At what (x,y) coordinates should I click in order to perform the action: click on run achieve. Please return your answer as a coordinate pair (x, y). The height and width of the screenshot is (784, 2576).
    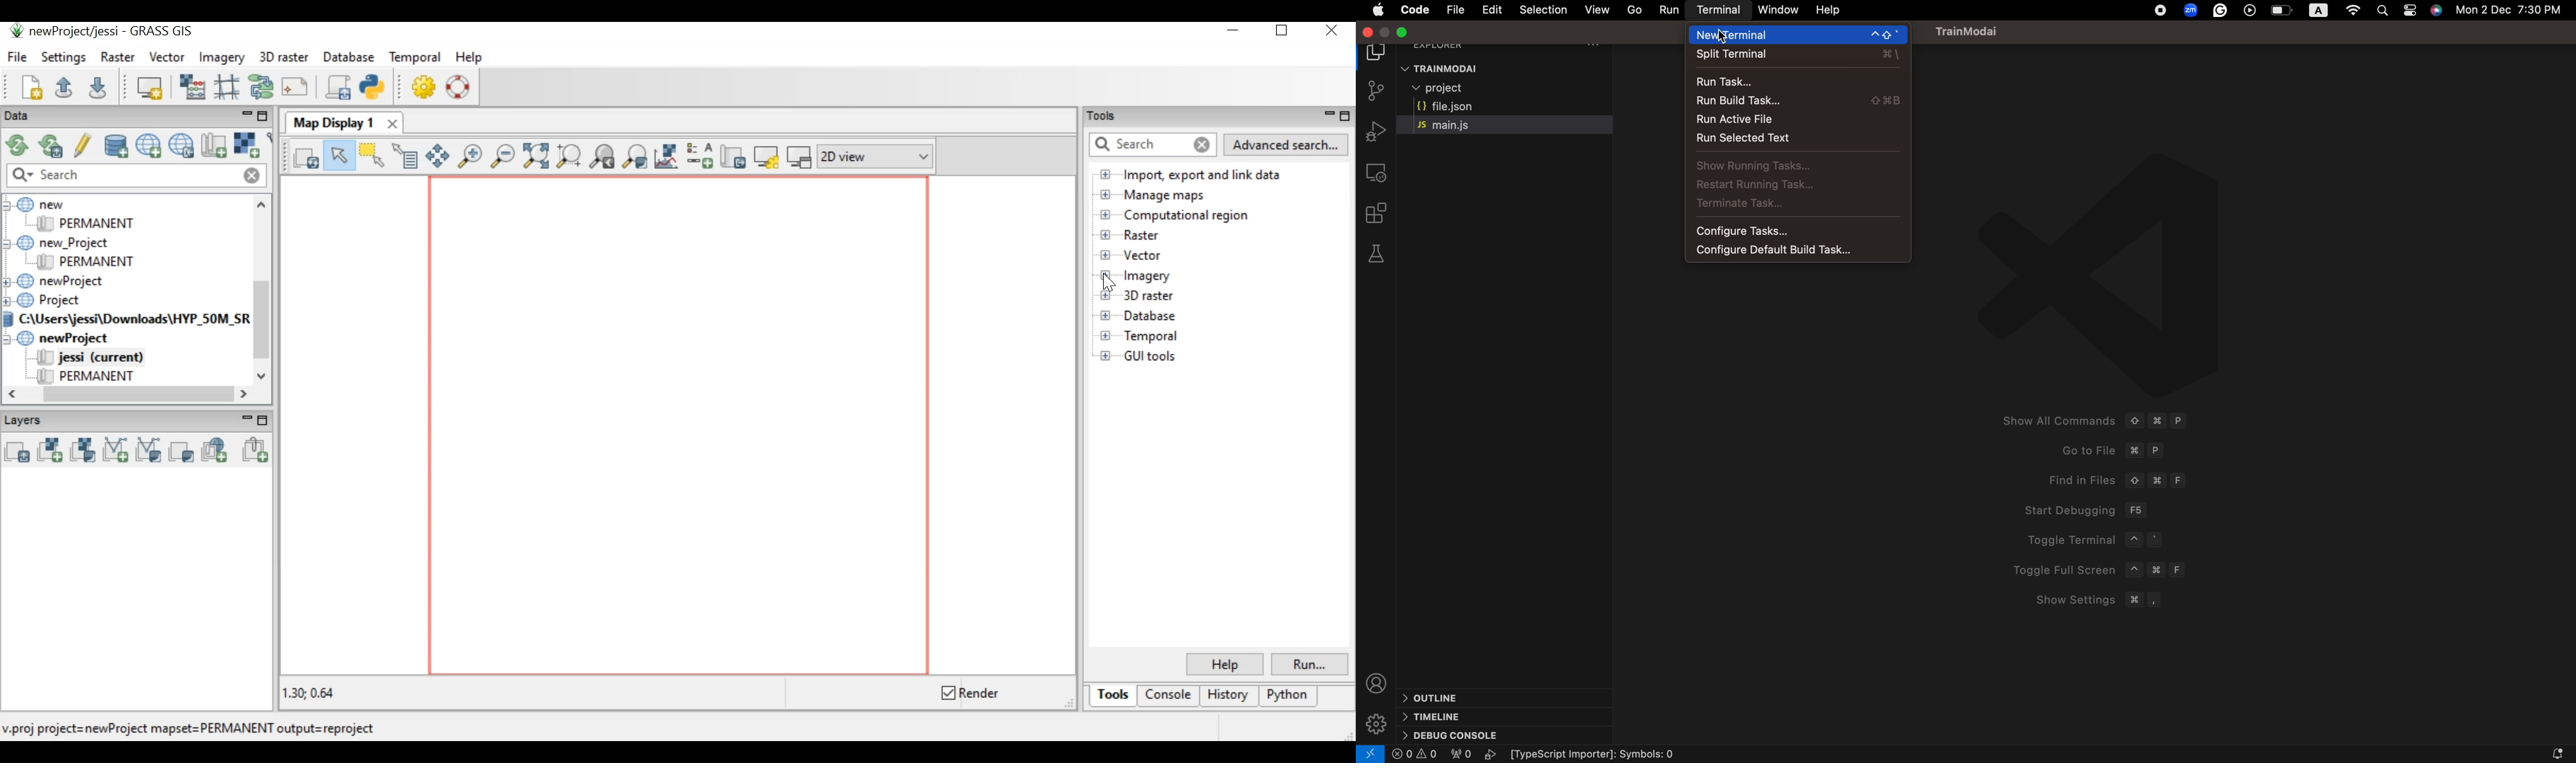
    Looking at the image, I should click on (1796, 121).